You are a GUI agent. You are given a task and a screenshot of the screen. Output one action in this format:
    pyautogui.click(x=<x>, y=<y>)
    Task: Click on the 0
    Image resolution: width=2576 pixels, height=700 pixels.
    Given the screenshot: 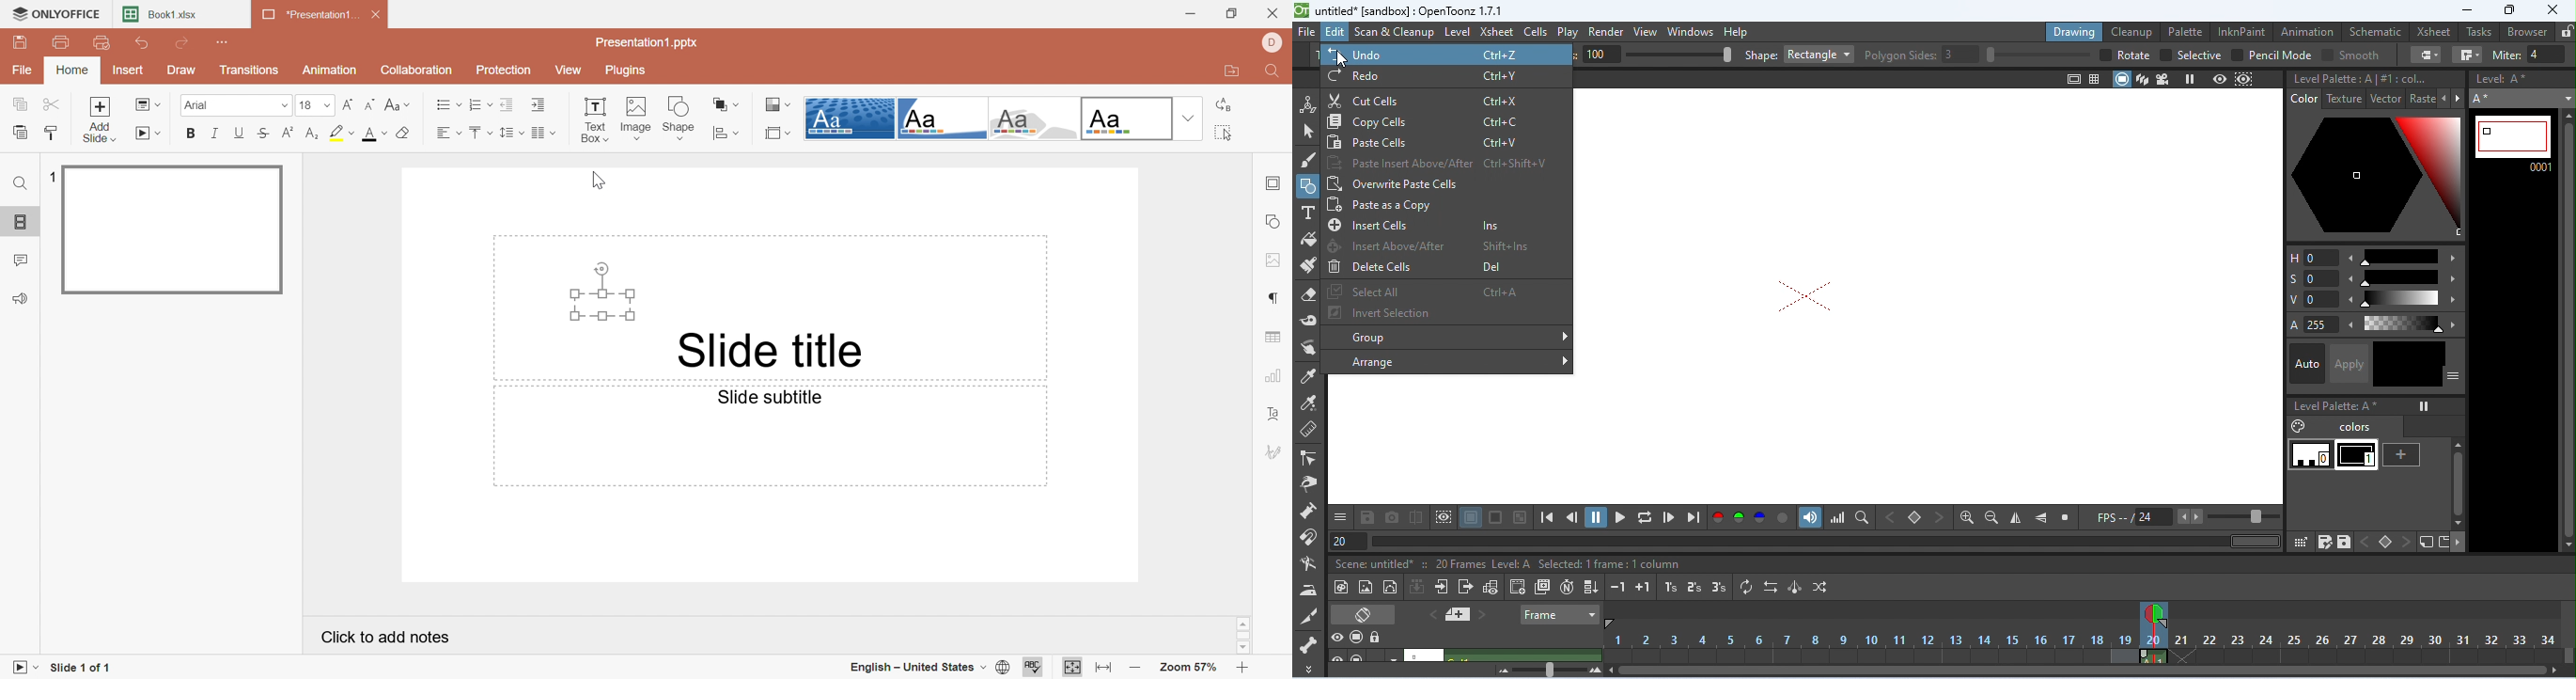 What is the action you would take?
    pyautogui.click(x=2308, y=454)
    